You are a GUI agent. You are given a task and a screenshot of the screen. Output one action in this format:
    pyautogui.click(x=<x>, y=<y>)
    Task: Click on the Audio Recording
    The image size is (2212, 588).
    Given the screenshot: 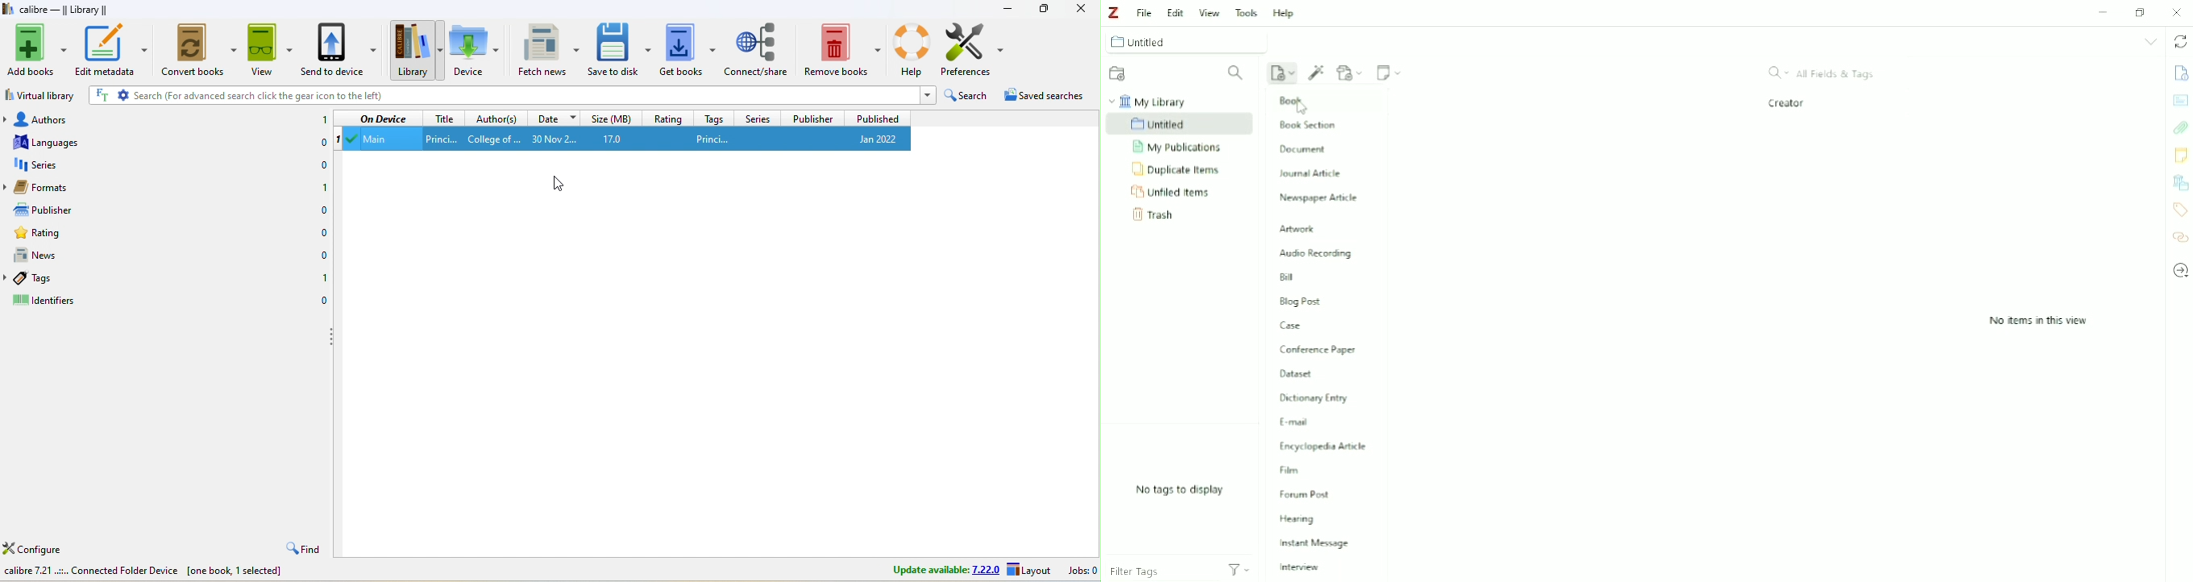 What is the action you would take?
    pyautogui.click(x=1316, y=254)
    